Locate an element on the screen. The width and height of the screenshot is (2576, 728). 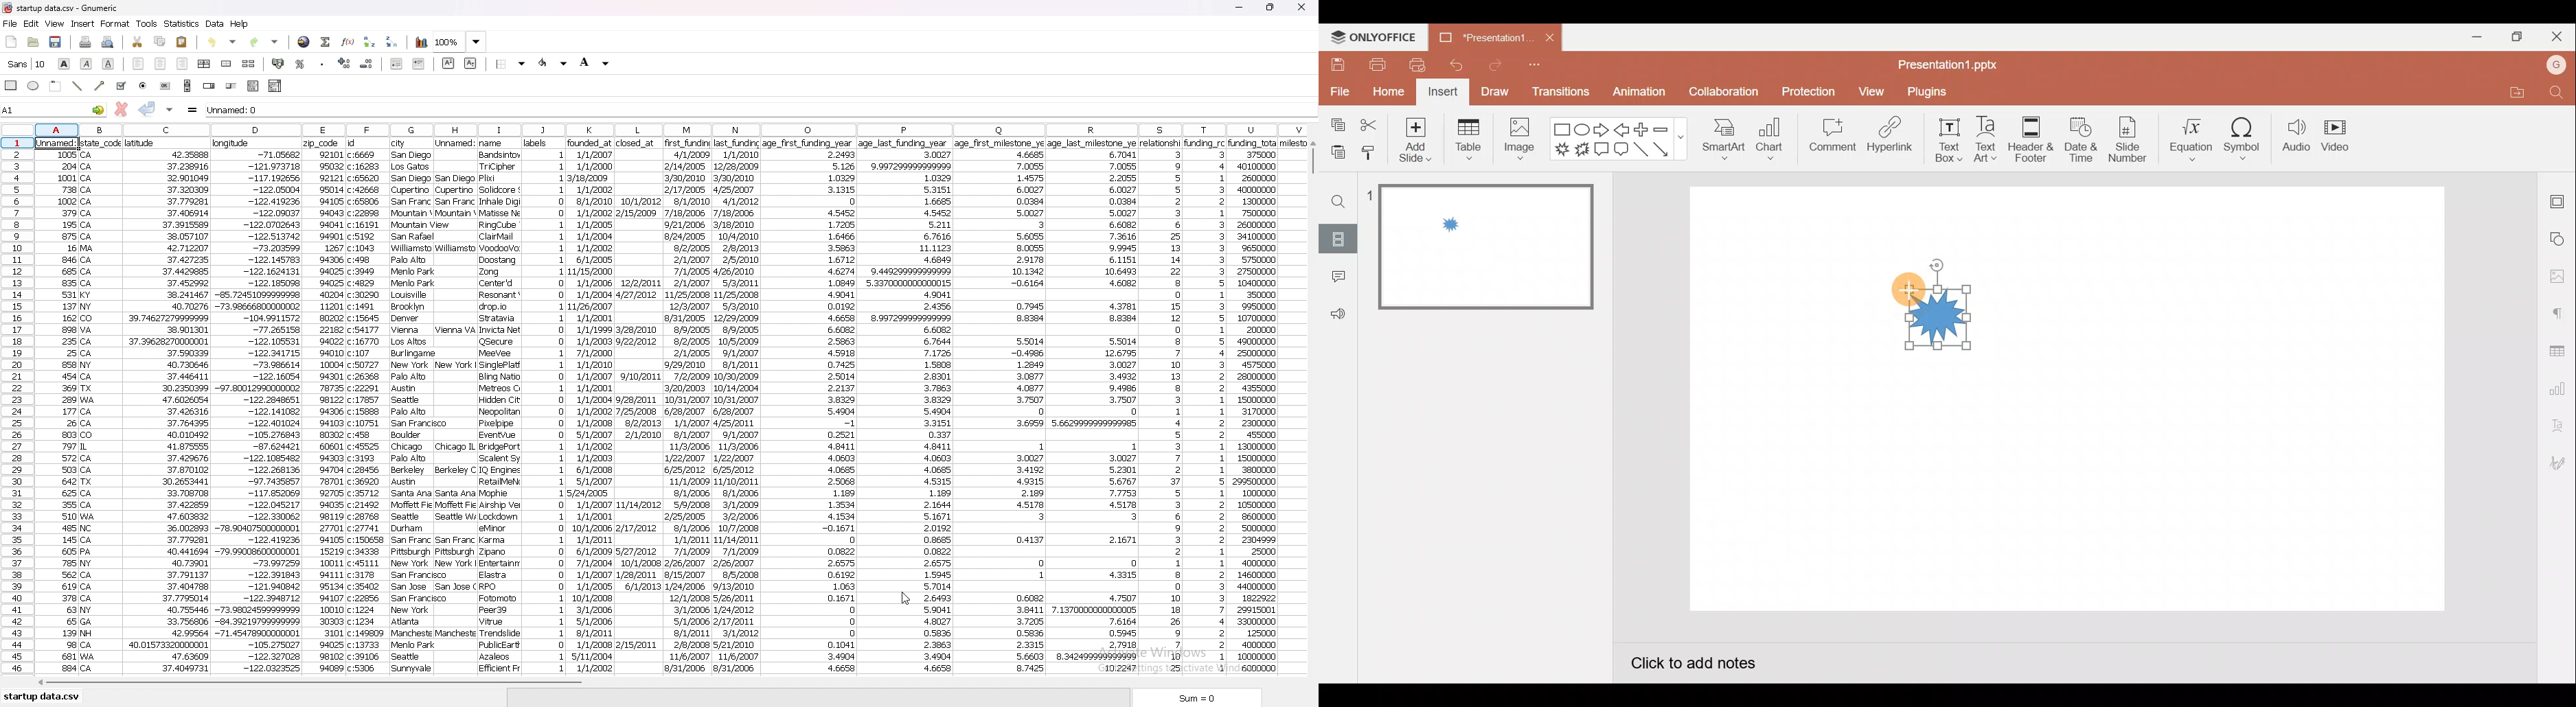
decrease indent is located at coordinates (398, 63).